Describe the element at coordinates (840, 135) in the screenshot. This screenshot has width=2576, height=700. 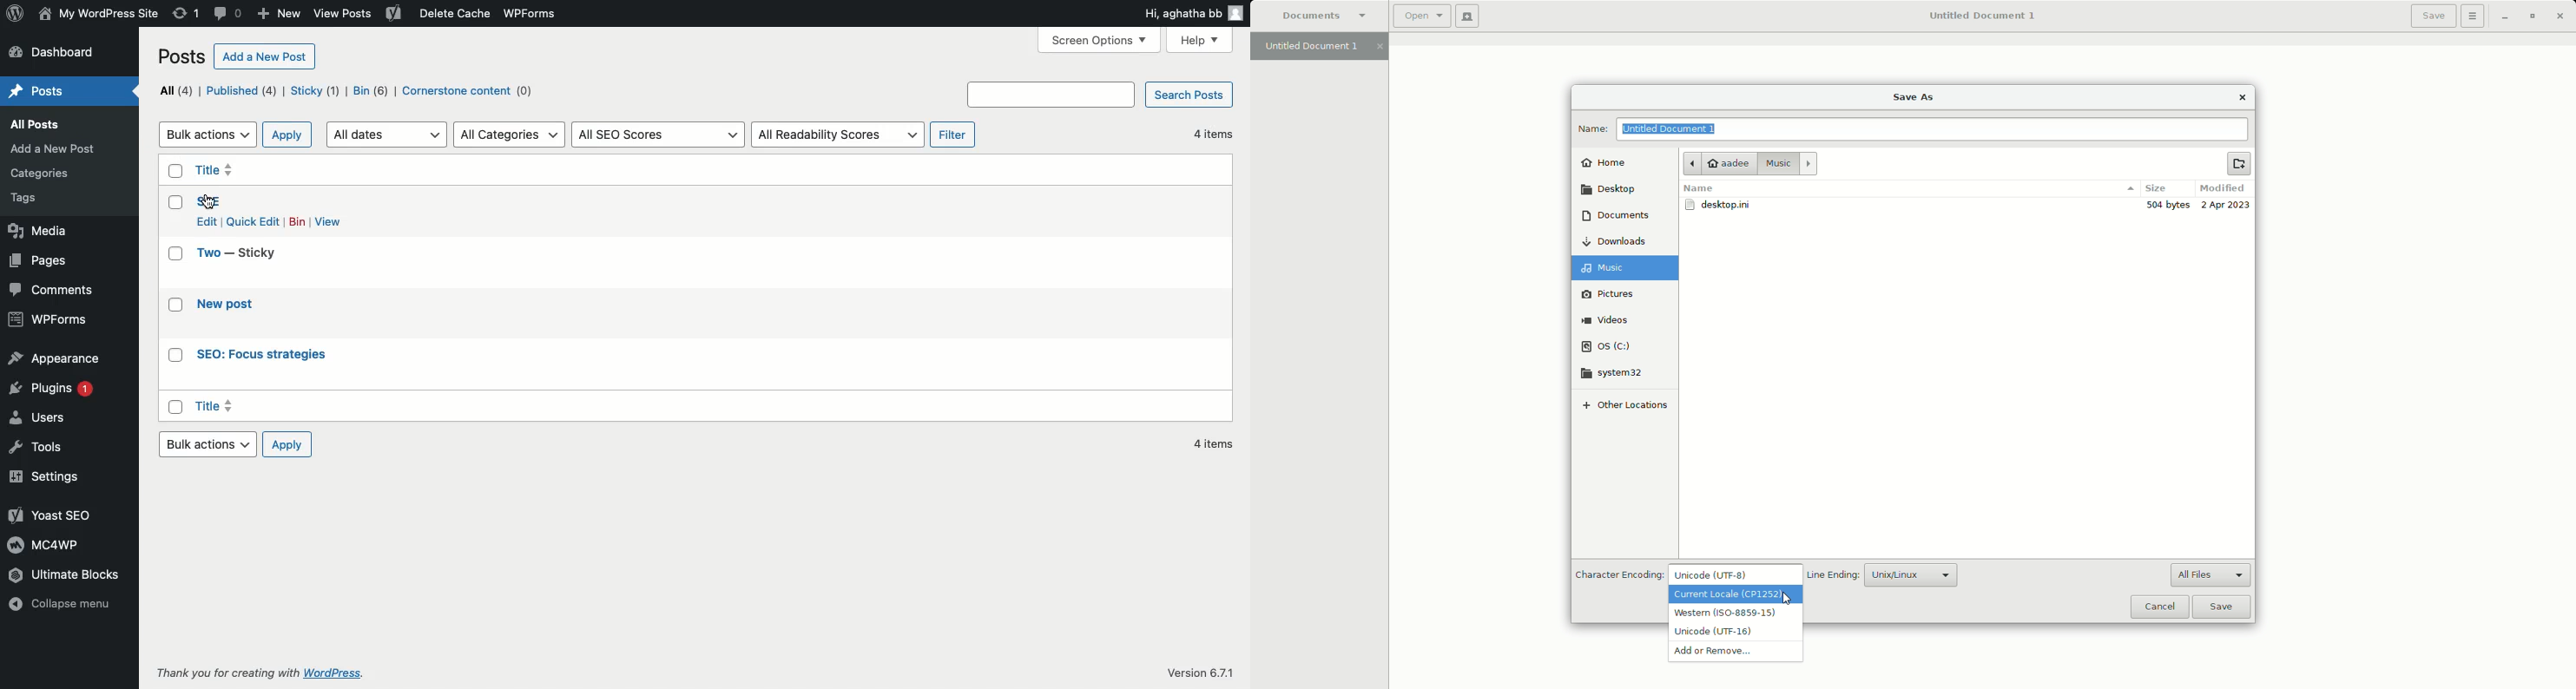
I see `All readability scores` at that location.